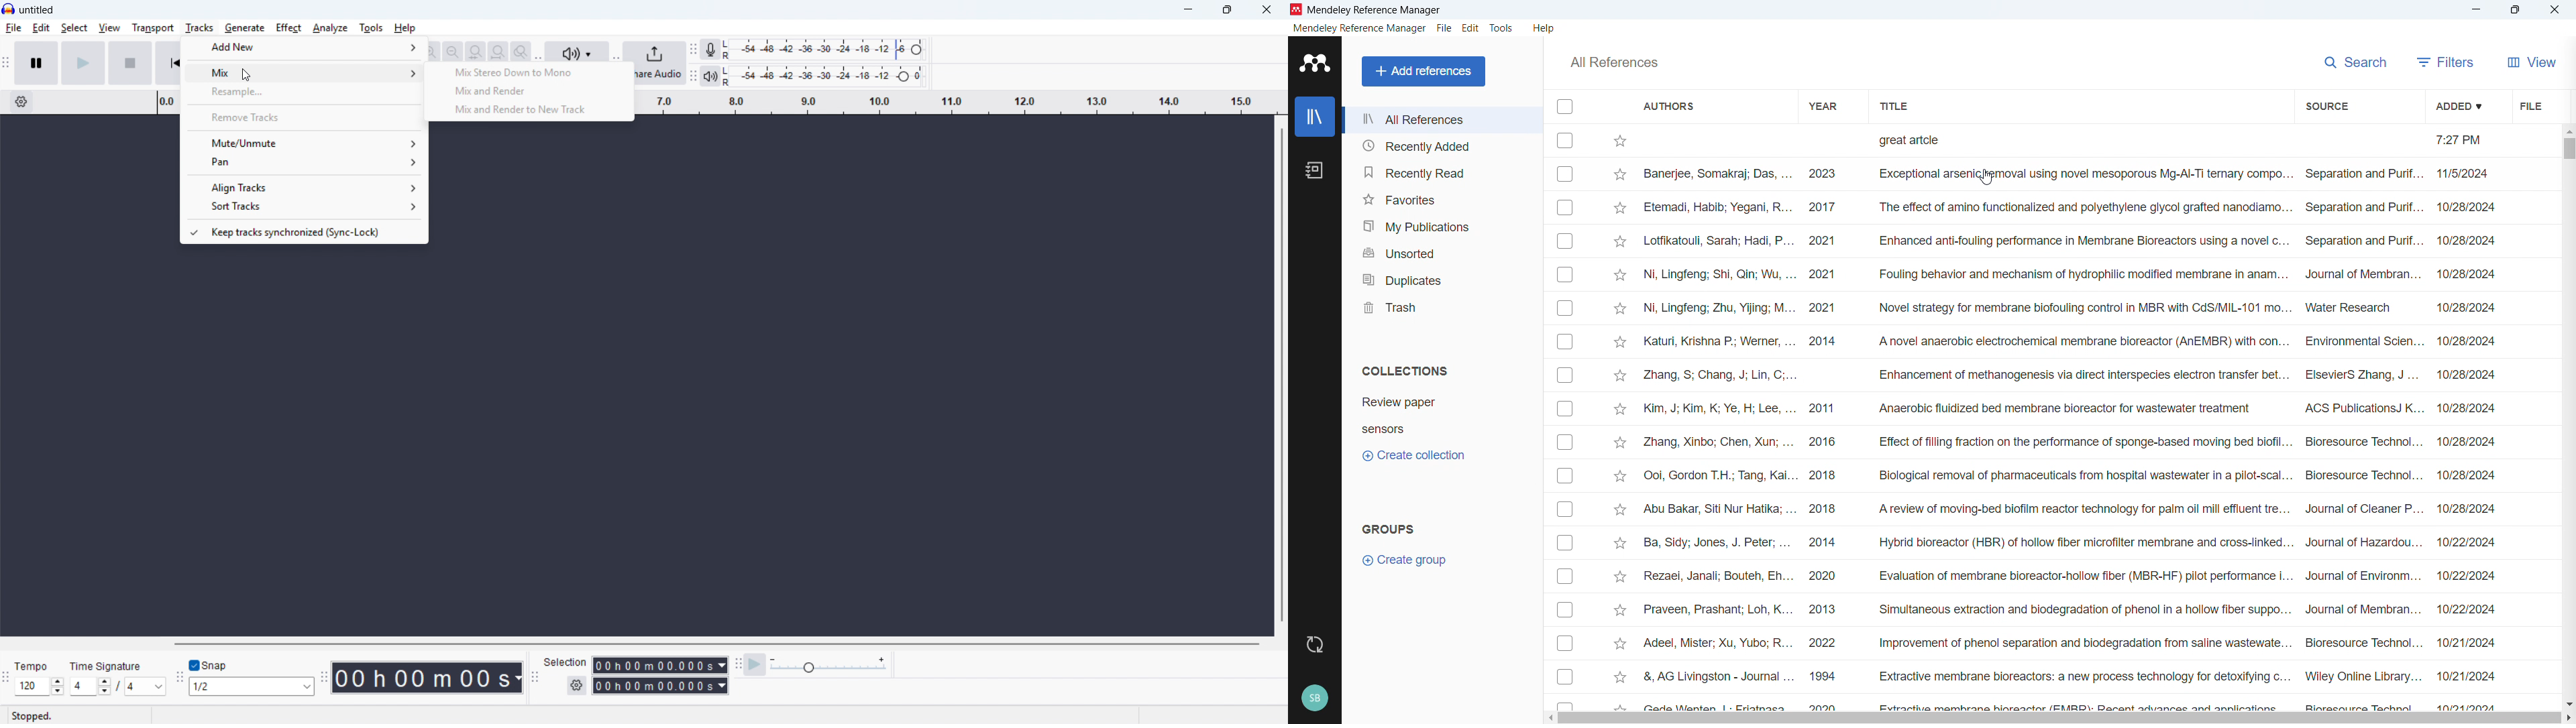  I want to click on cursor, so click(246, 75).